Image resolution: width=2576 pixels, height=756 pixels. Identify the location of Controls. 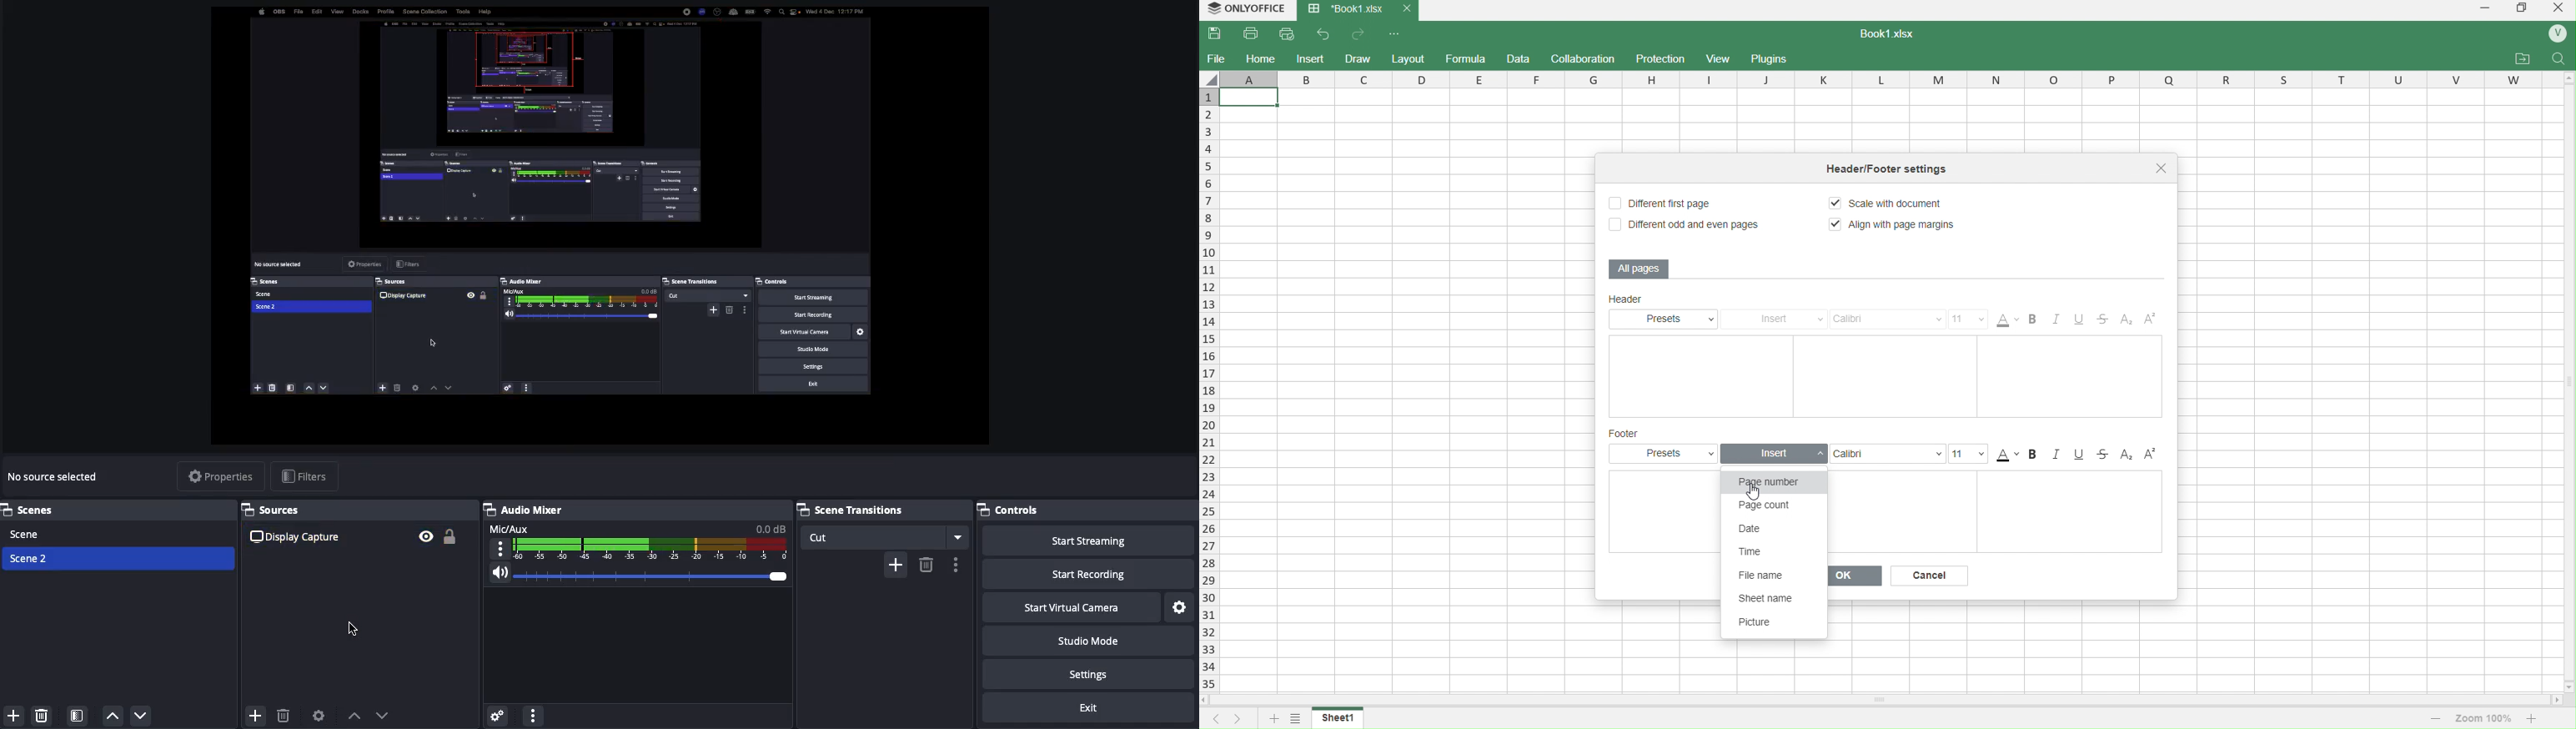
(1010, 510).